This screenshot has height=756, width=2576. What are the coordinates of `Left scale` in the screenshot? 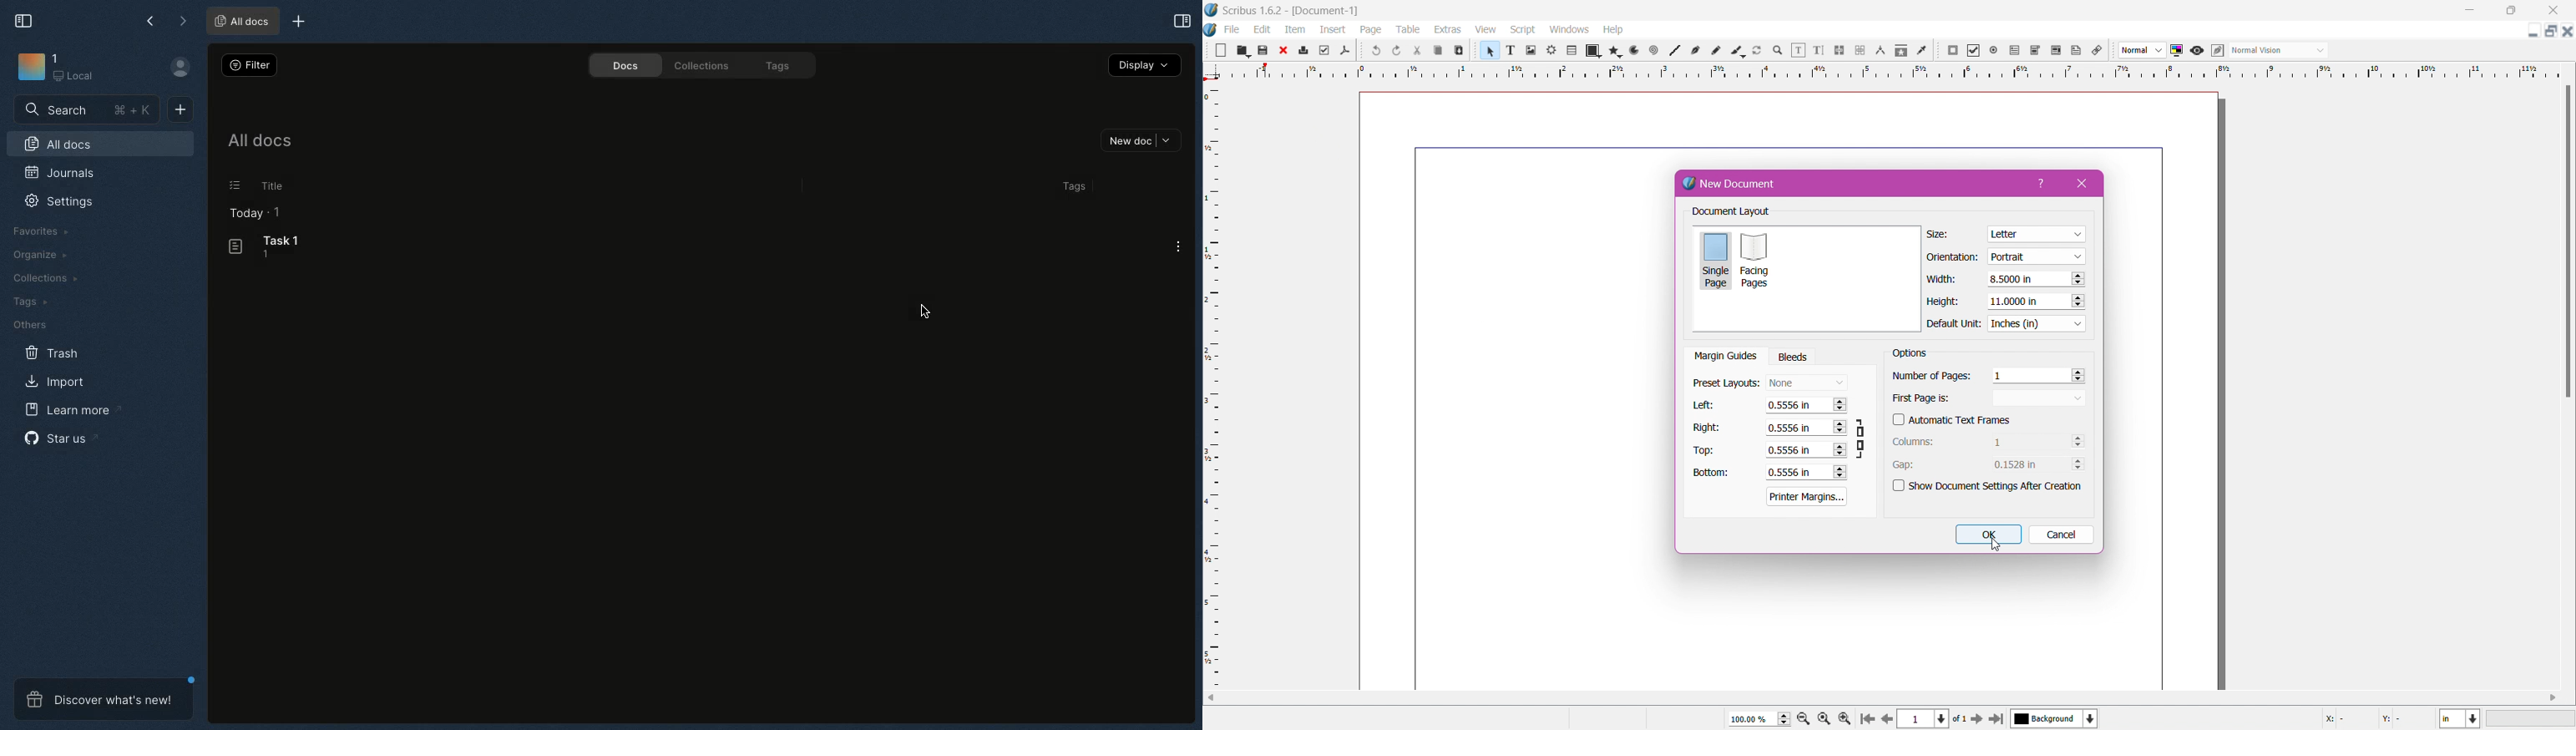 It's located at (1214, 376).